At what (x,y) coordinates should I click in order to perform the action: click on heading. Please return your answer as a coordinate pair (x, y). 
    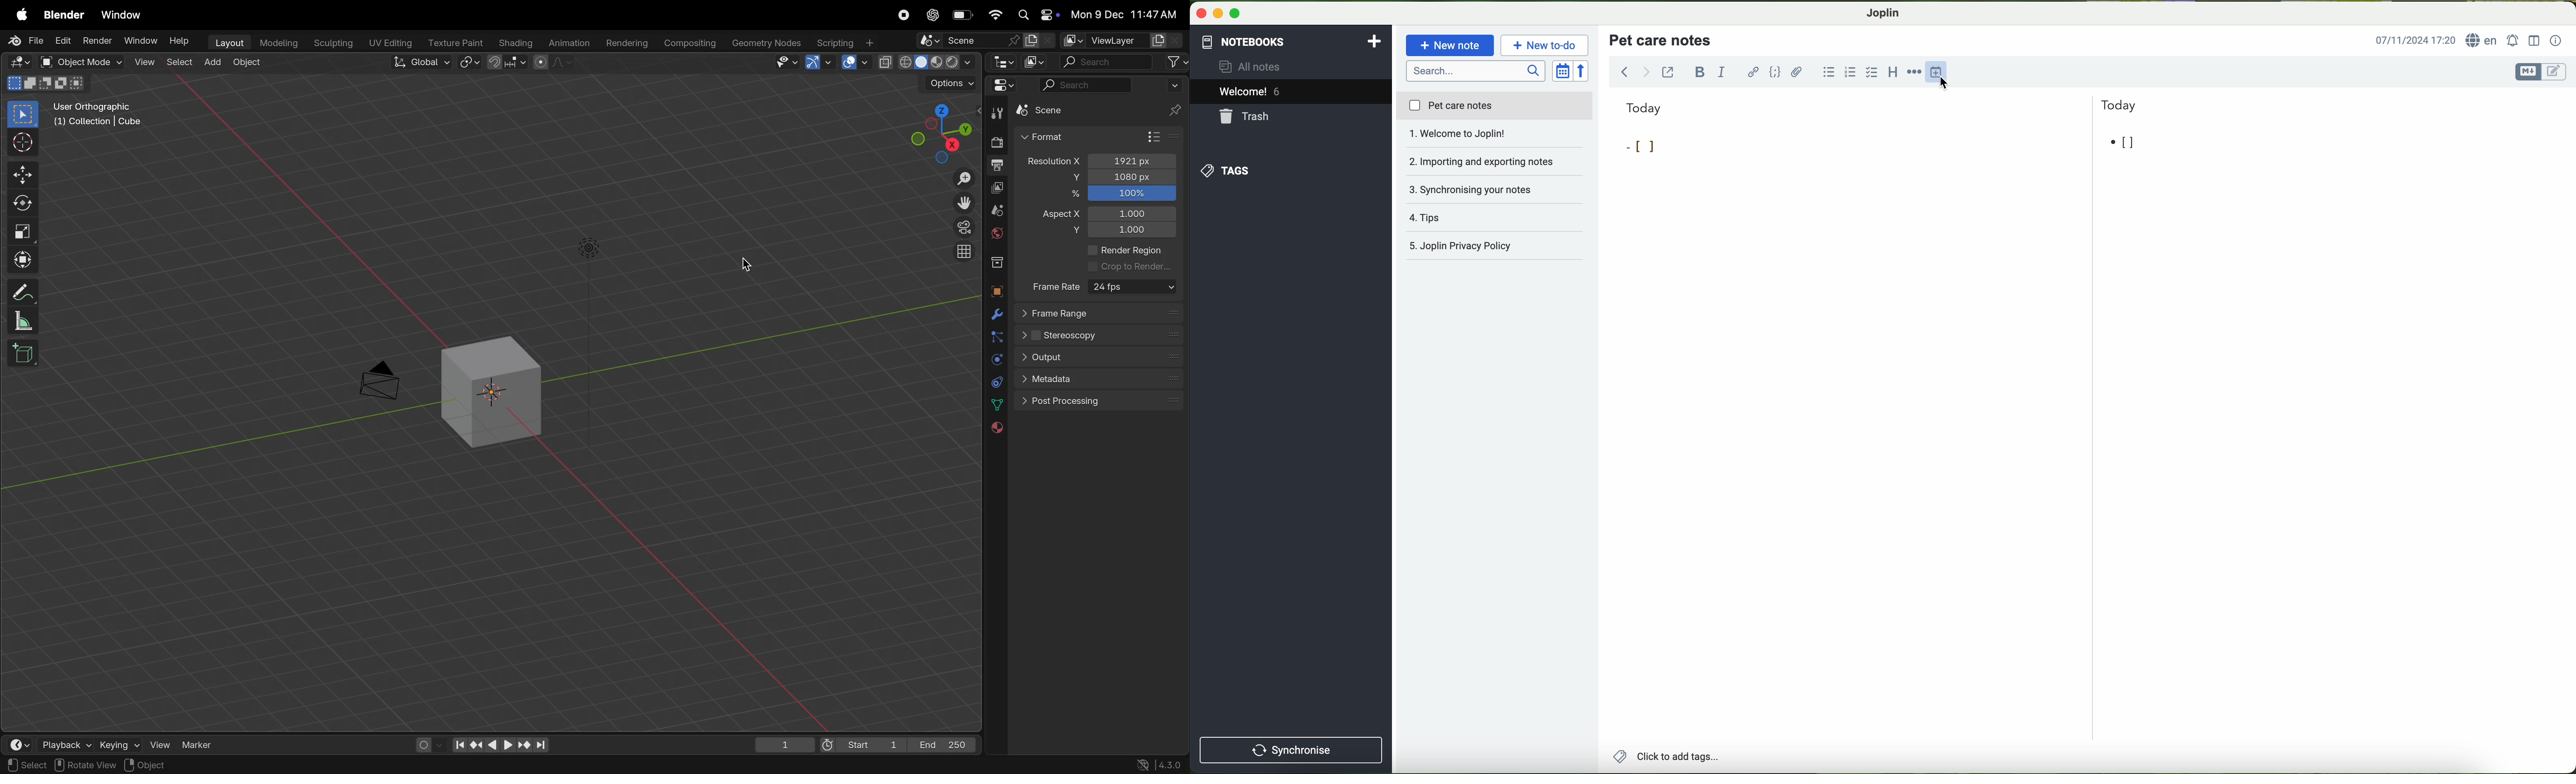
    Looking at the image, I should click on (1894, 71).